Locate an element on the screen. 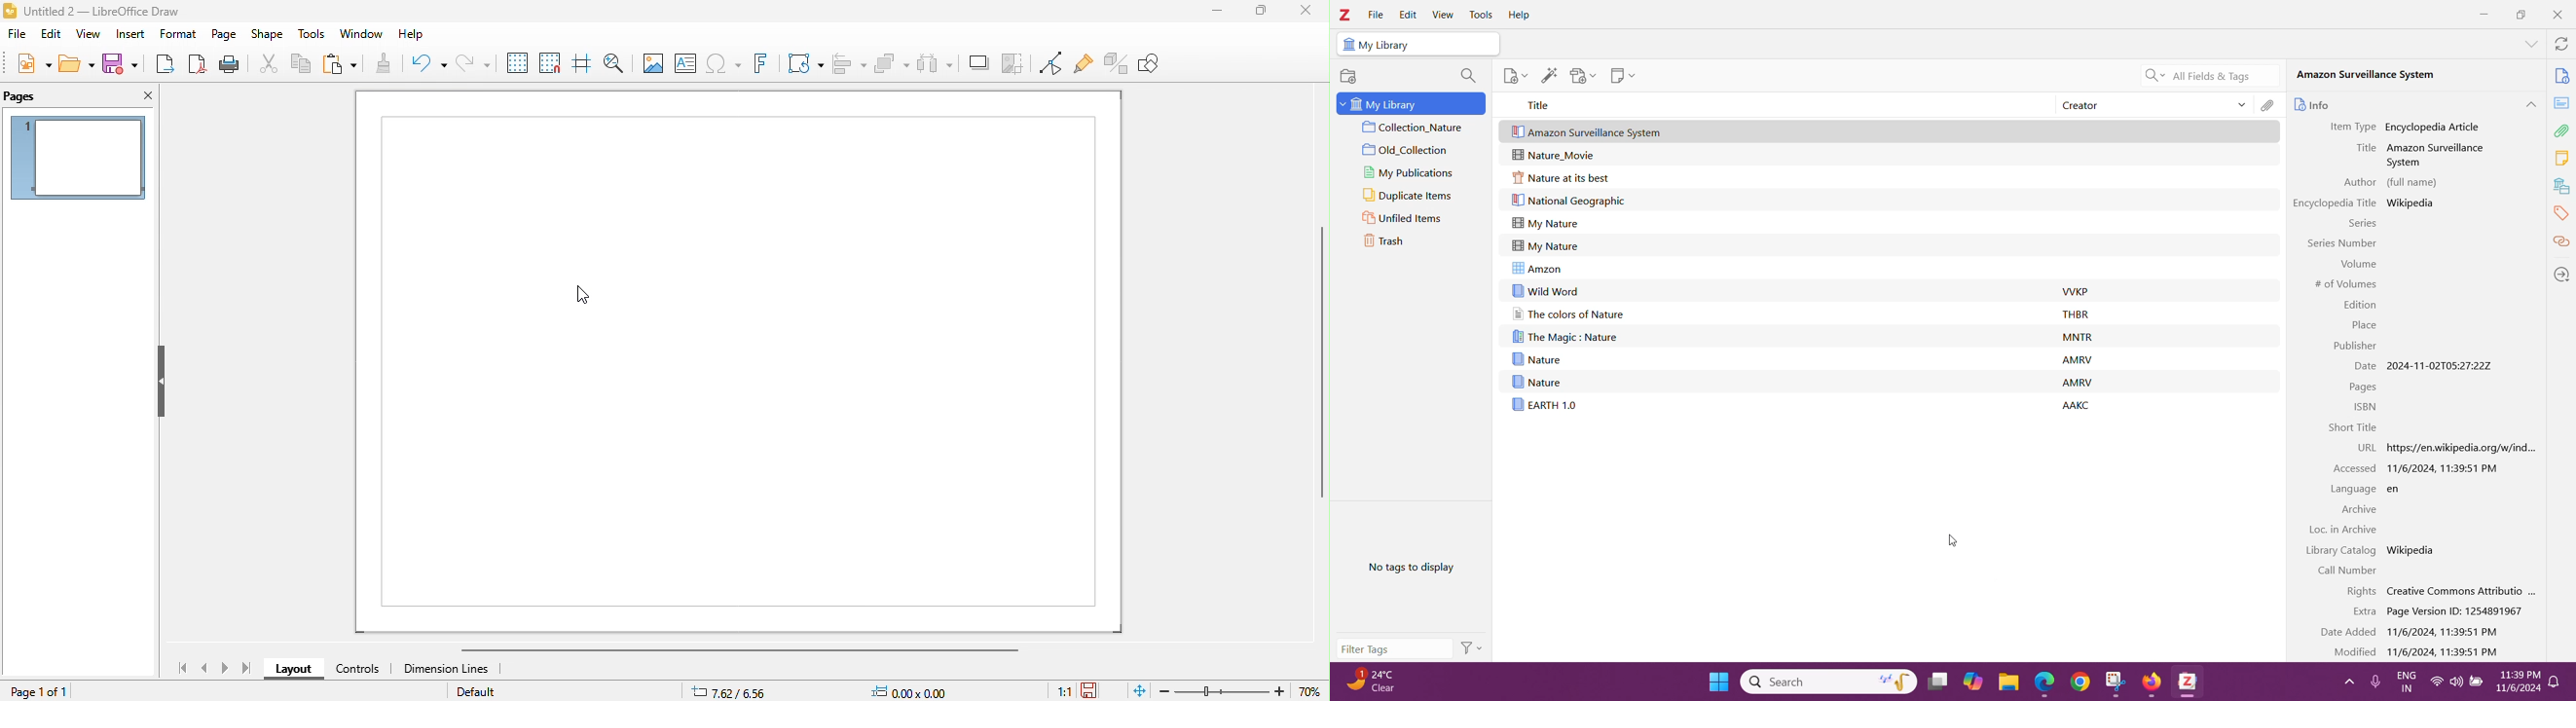 This screenshot has width=2576, height=728. Item created date is located at coordinates (2437, 363).